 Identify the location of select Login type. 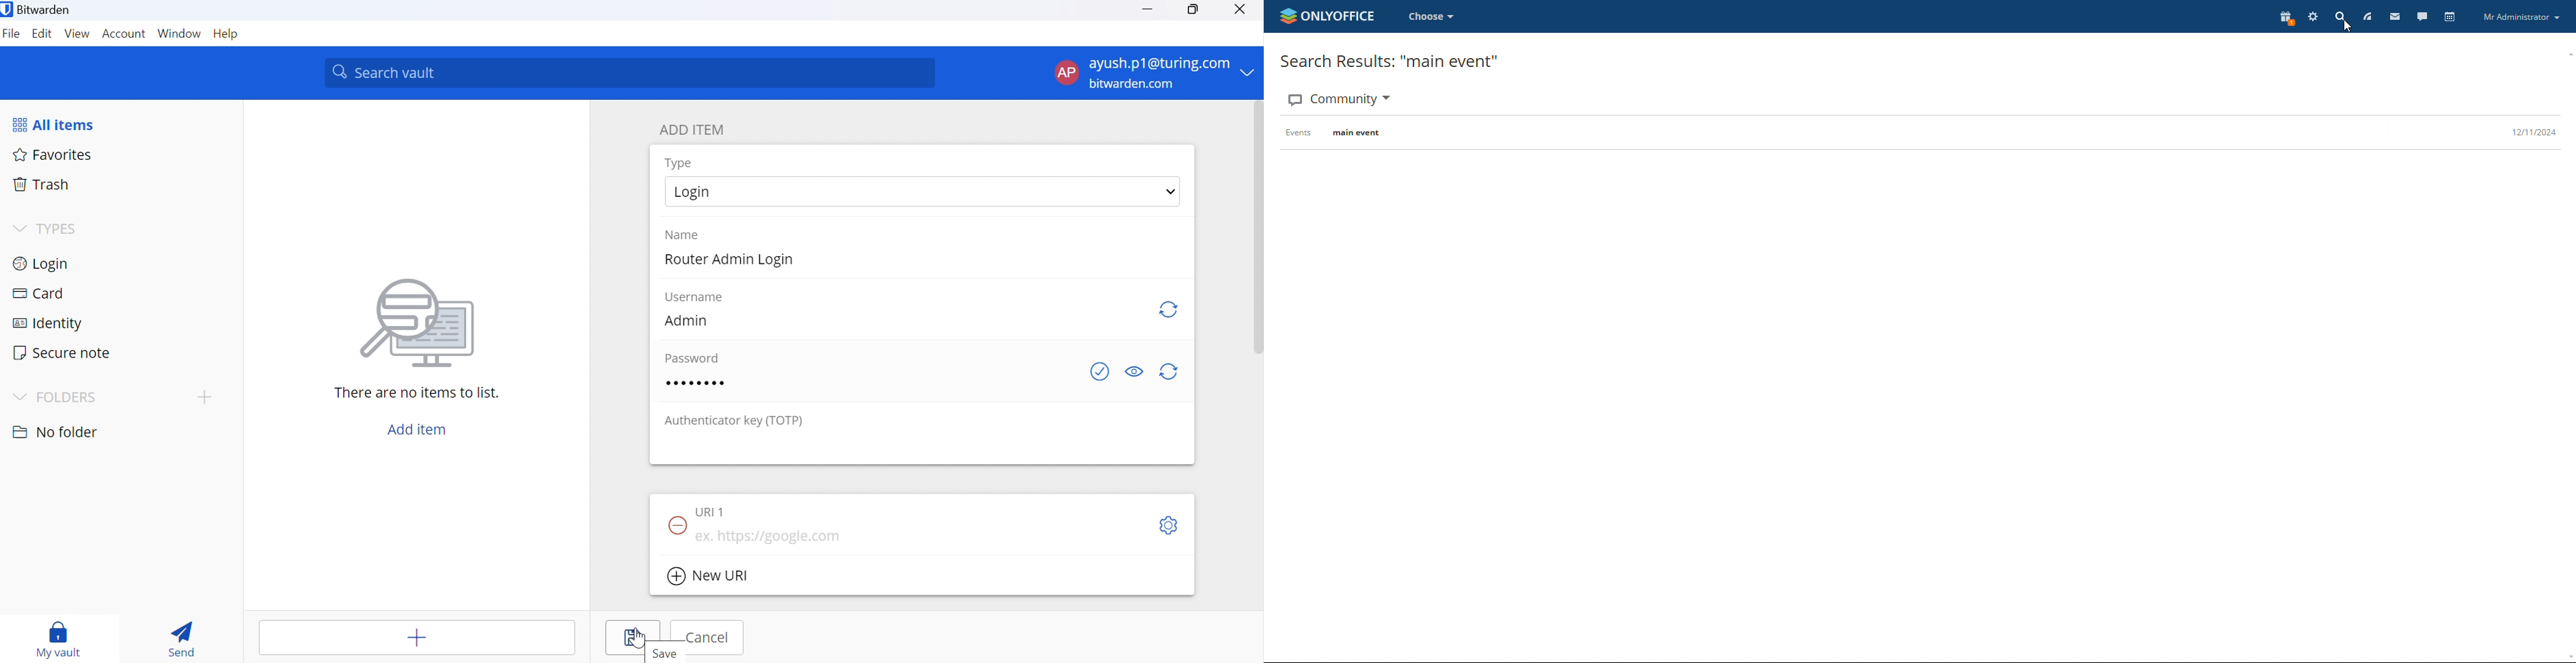
(923, 191).